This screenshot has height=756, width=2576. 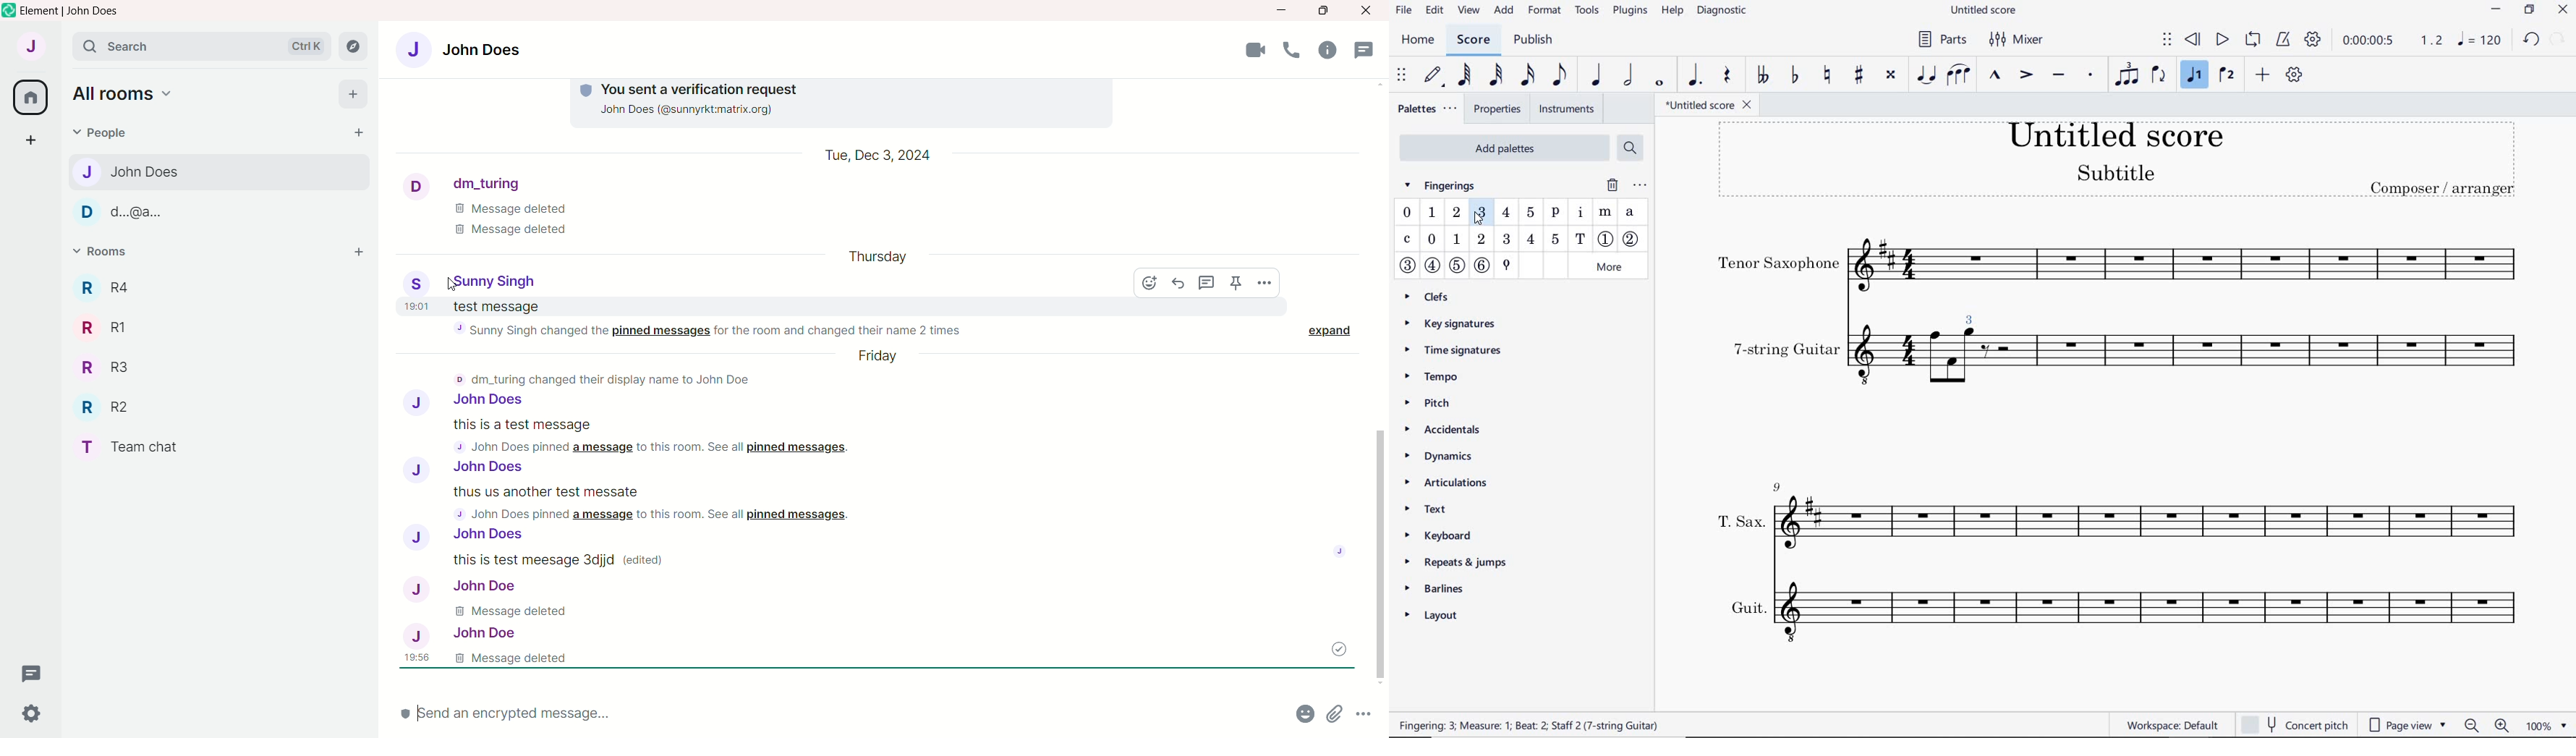 What do you see at coordinates (616, 379) in the screenshot?
I see `dm_turning changed their display name to John doe` at bounding box center [616, 379].